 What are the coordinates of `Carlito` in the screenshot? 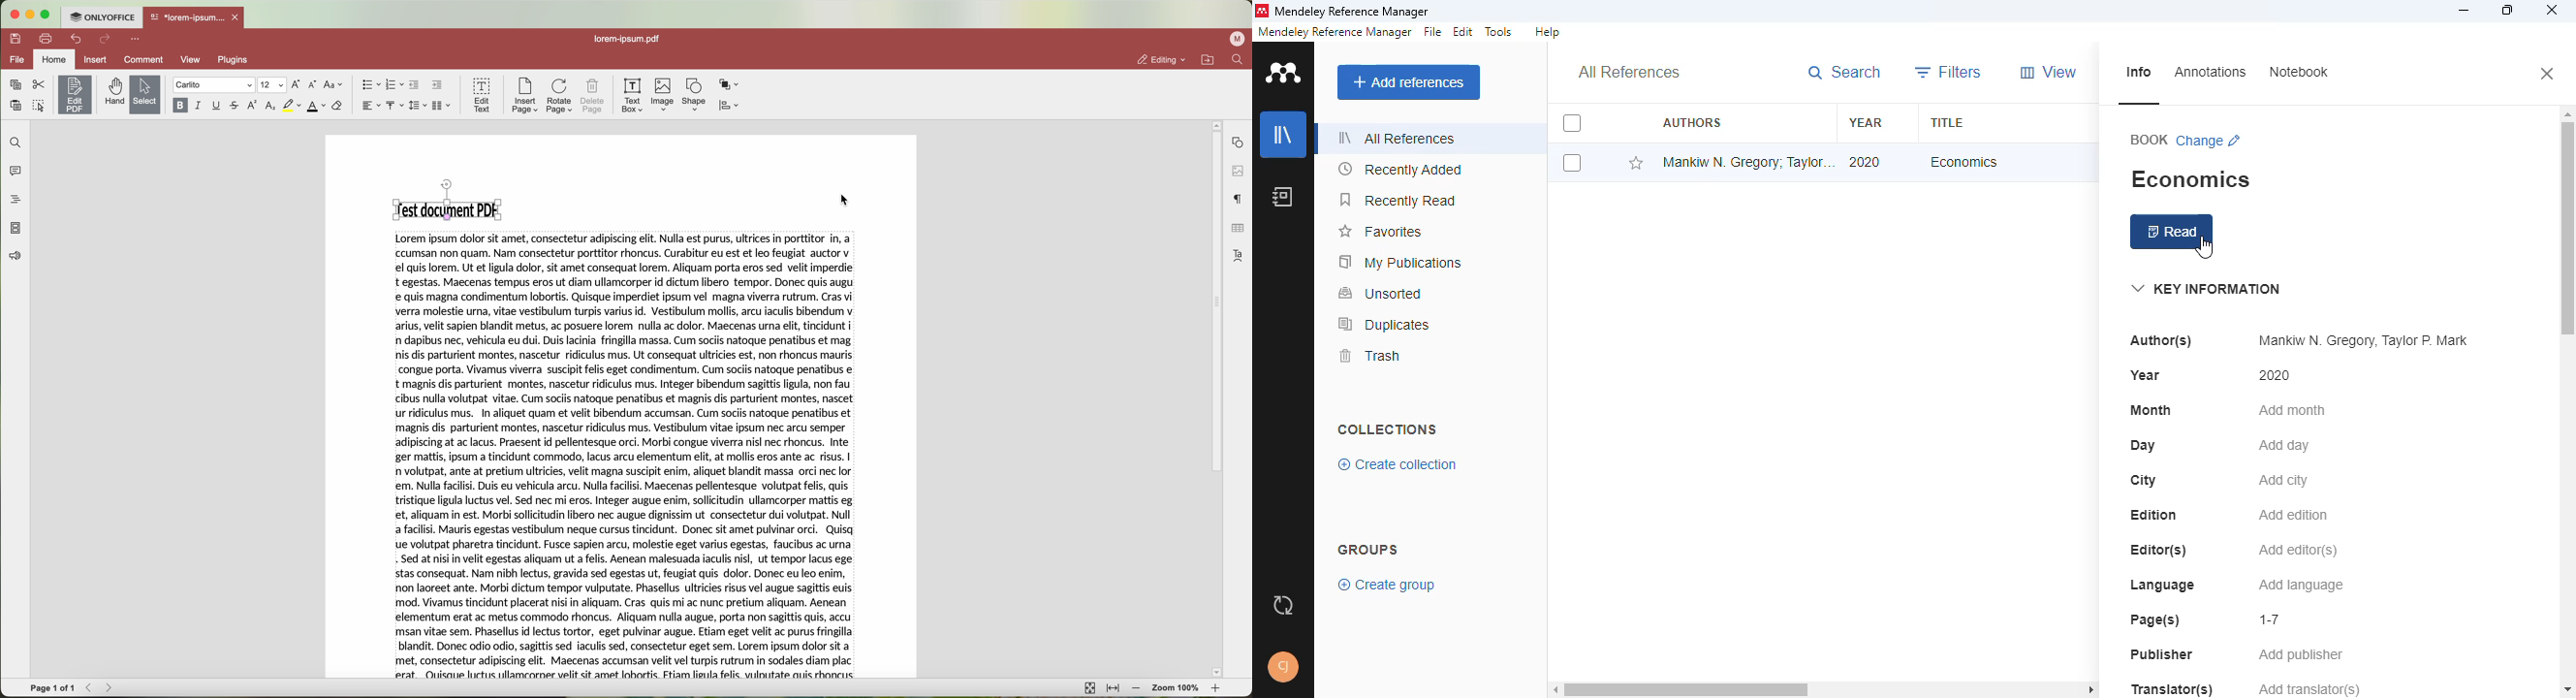 It's located at (213, 85).